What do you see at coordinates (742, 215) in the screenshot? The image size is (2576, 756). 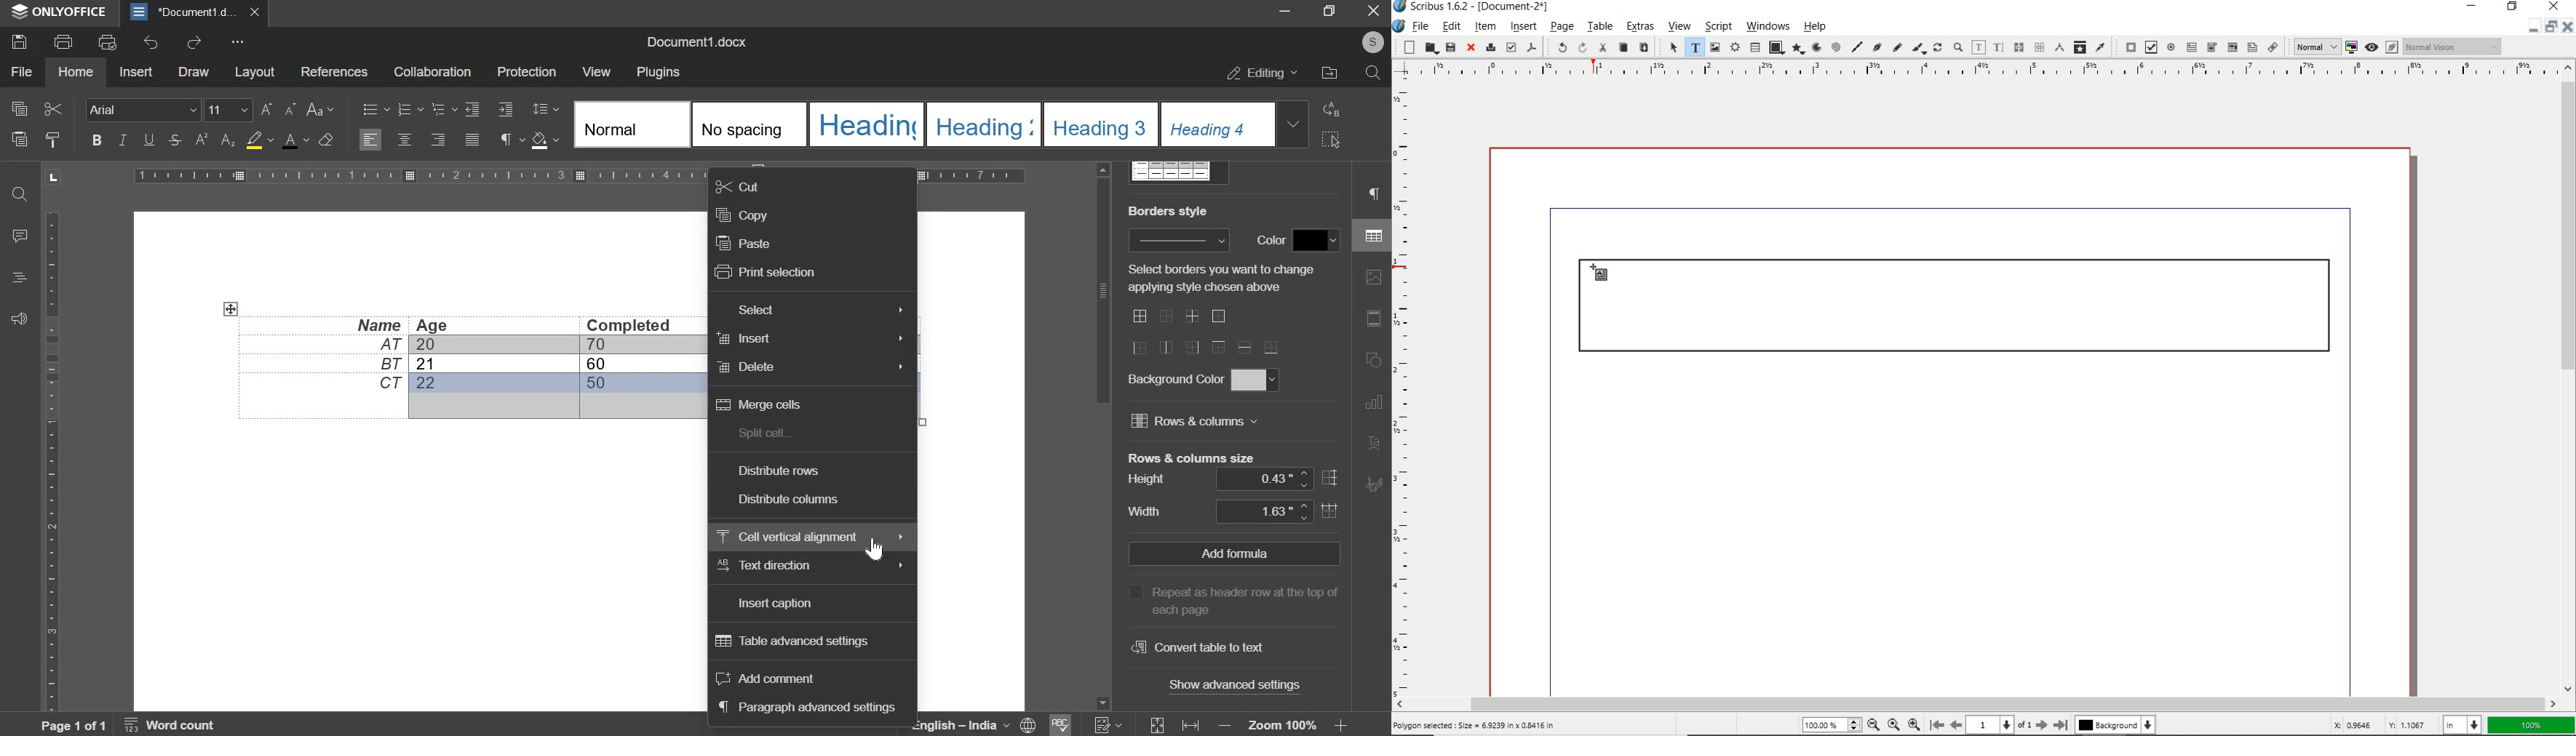 I see `copy` at bounding box center [742, 215].